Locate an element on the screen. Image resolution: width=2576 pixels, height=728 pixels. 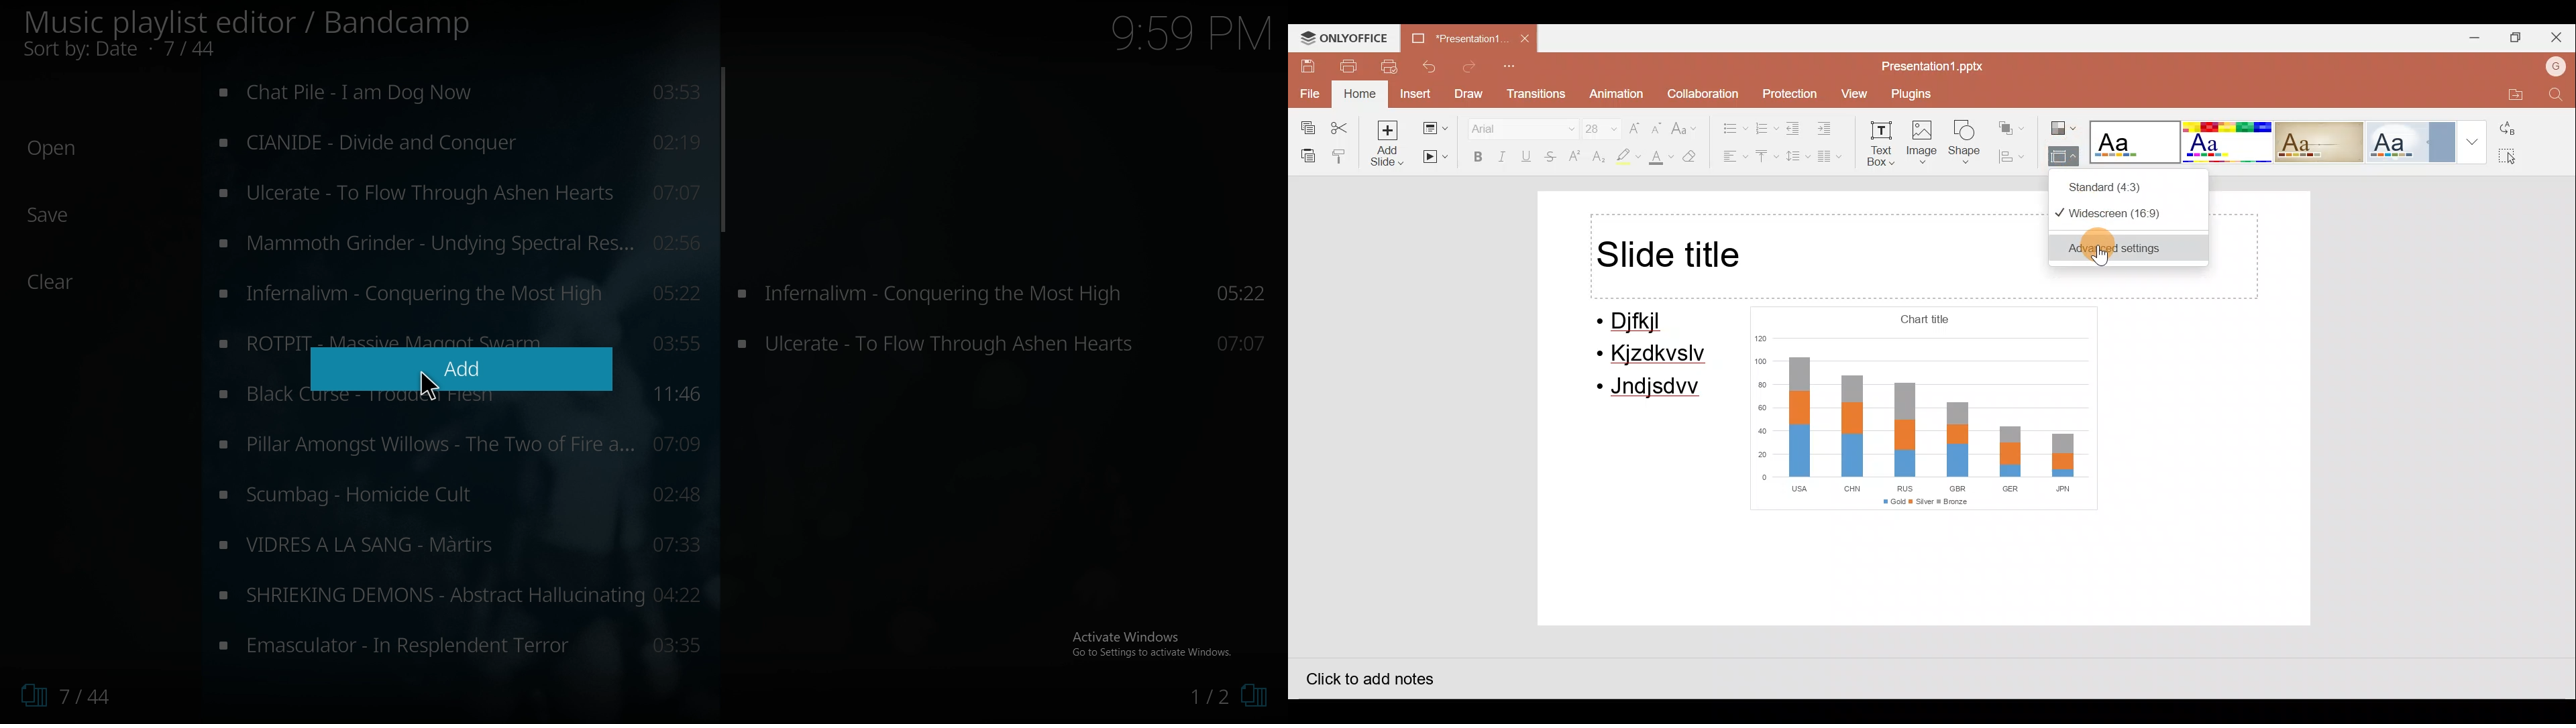
Quick print is located at coordinates (1392, 67).